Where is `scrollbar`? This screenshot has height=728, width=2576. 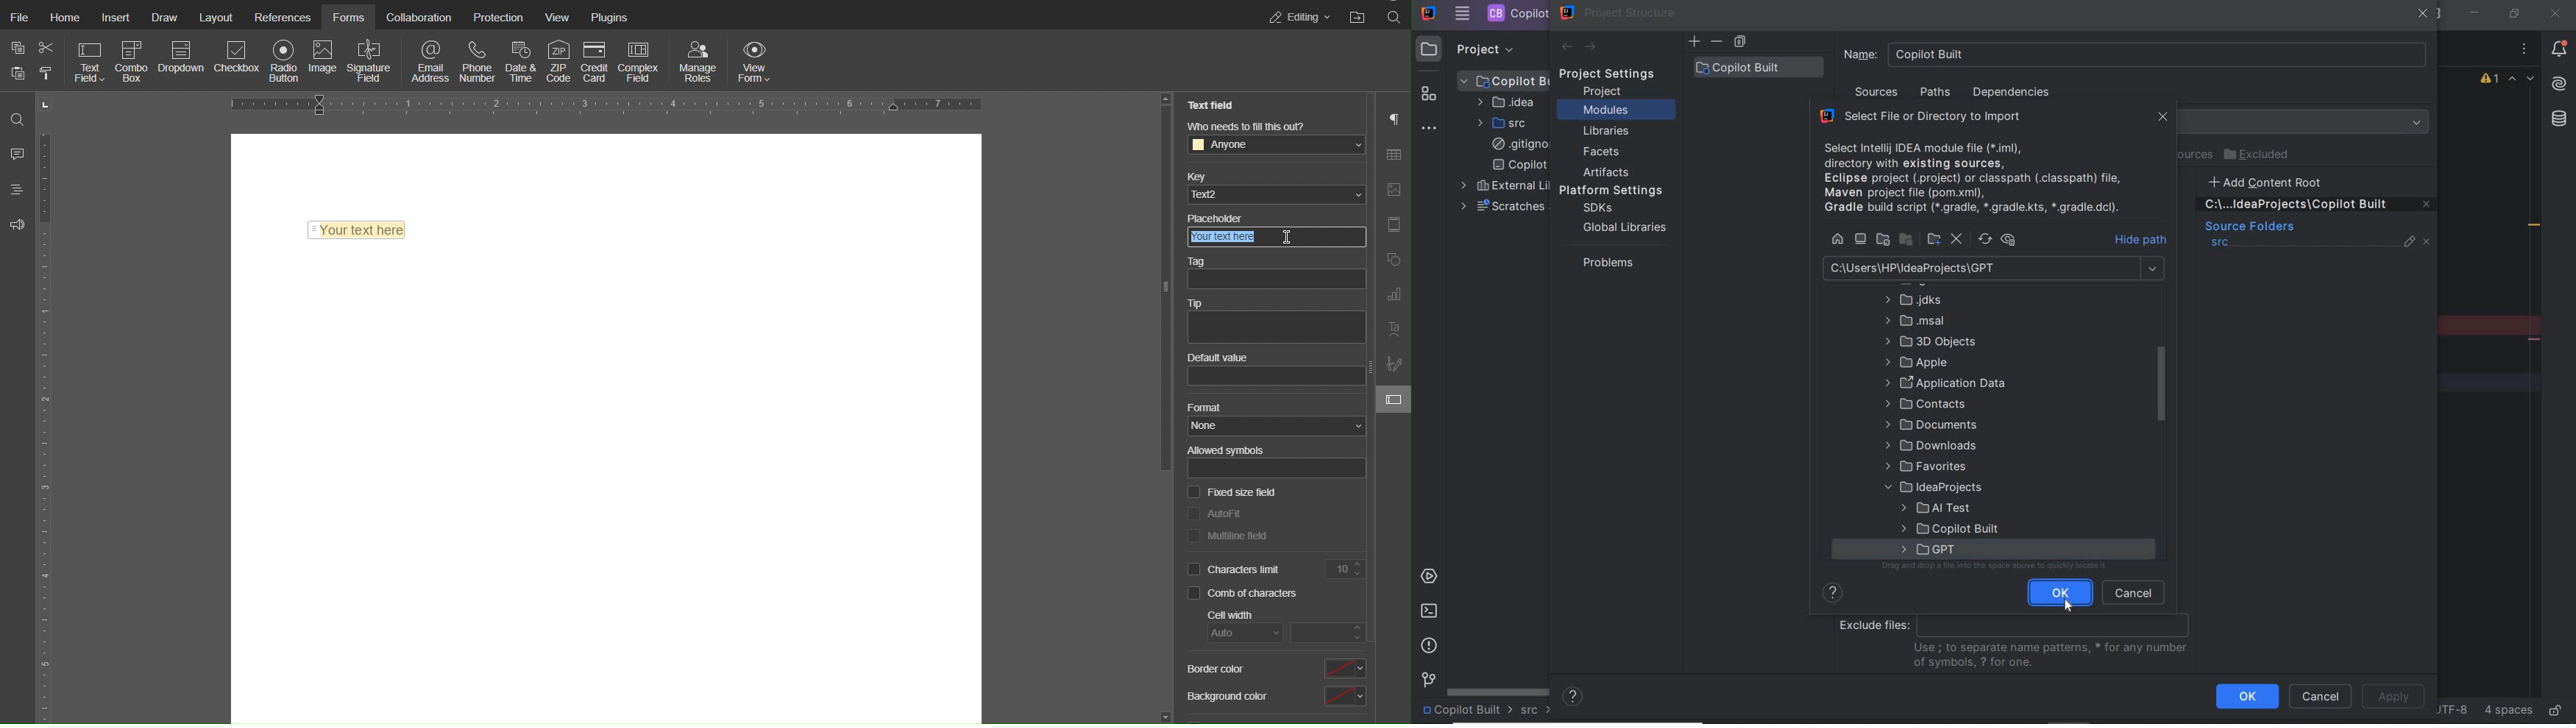 scrollbar is located at coordinates (2162, 384).